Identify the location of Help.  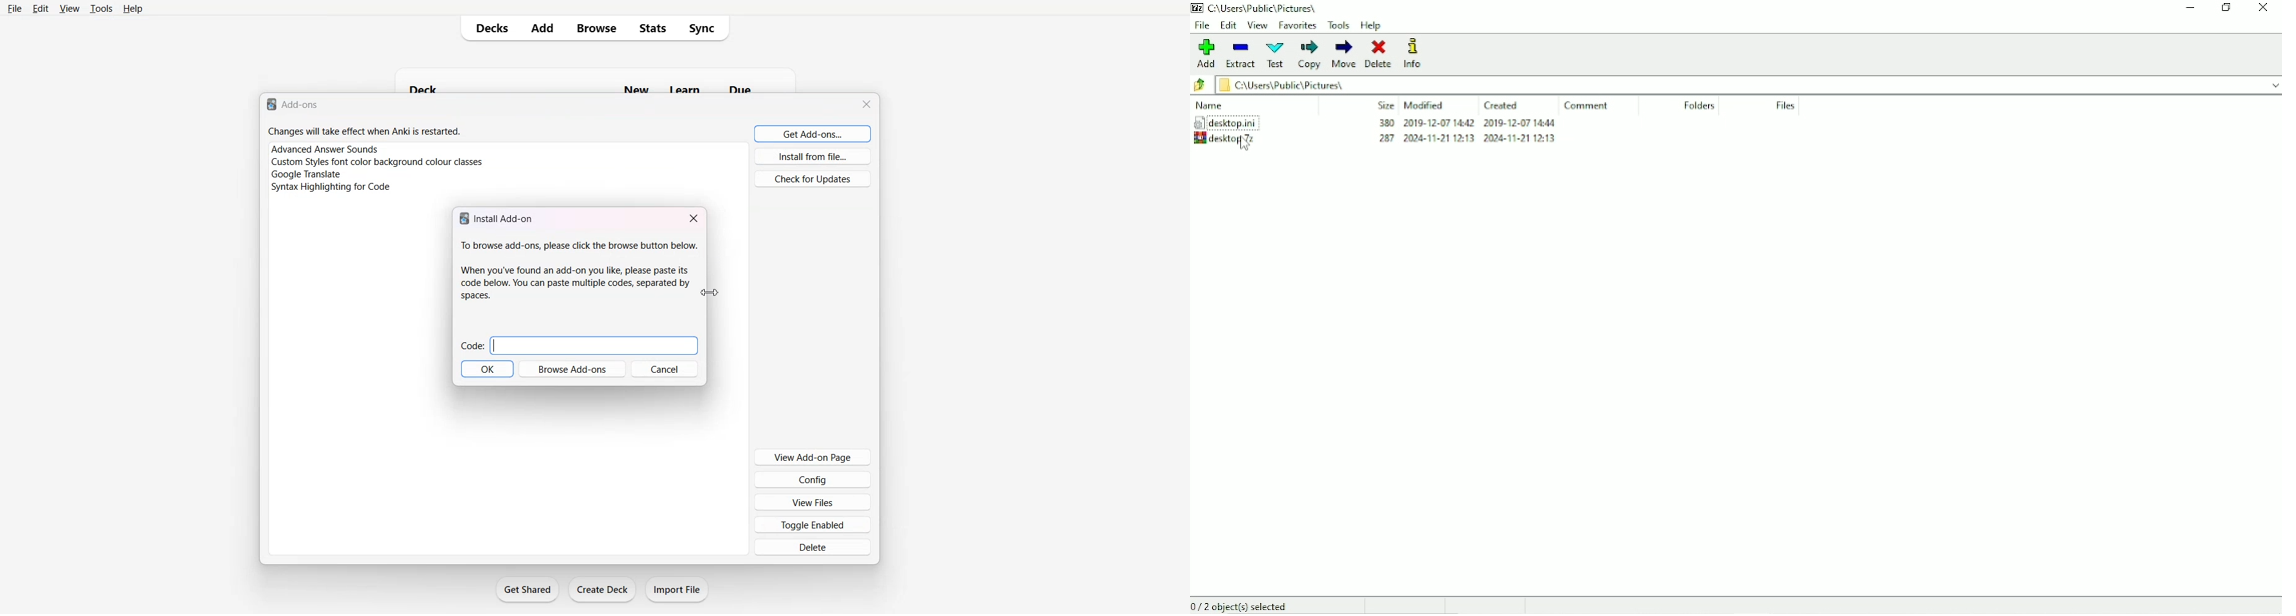
(133, 9).